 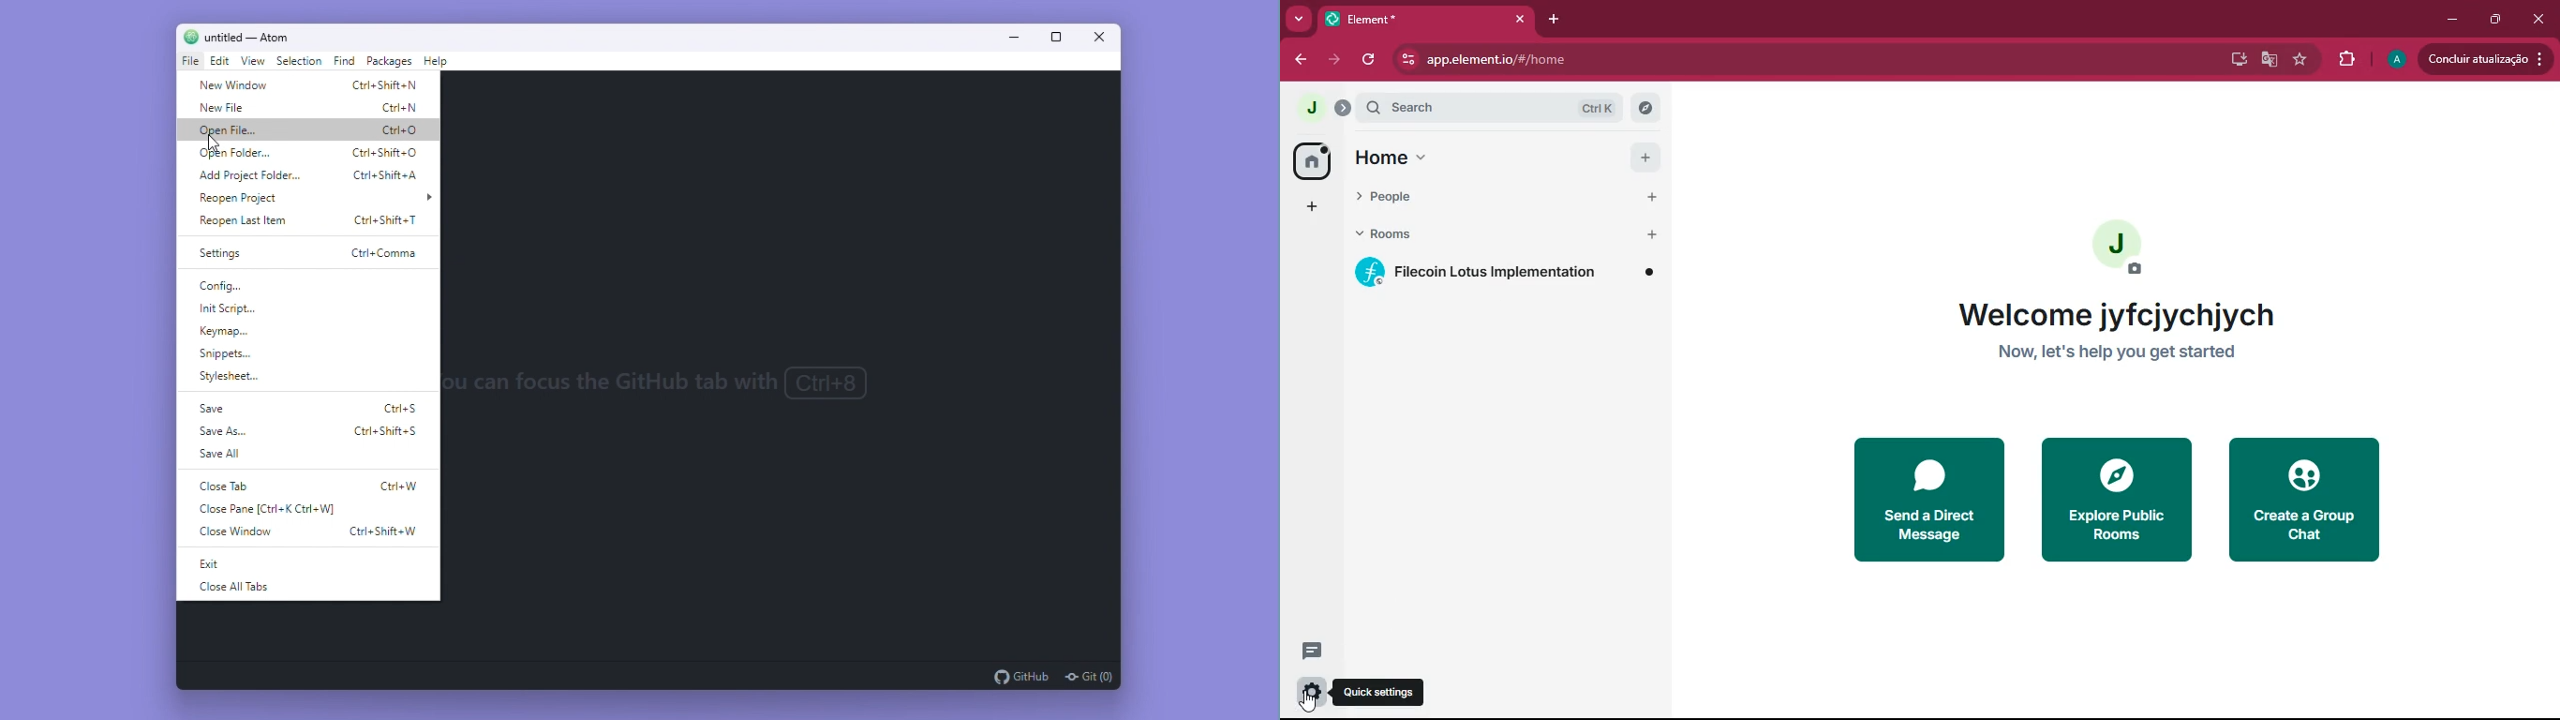 What do you see at coordinates (1087, 676) in the screenshot?
I see `git (0)` at bounding box center [1087, 676].